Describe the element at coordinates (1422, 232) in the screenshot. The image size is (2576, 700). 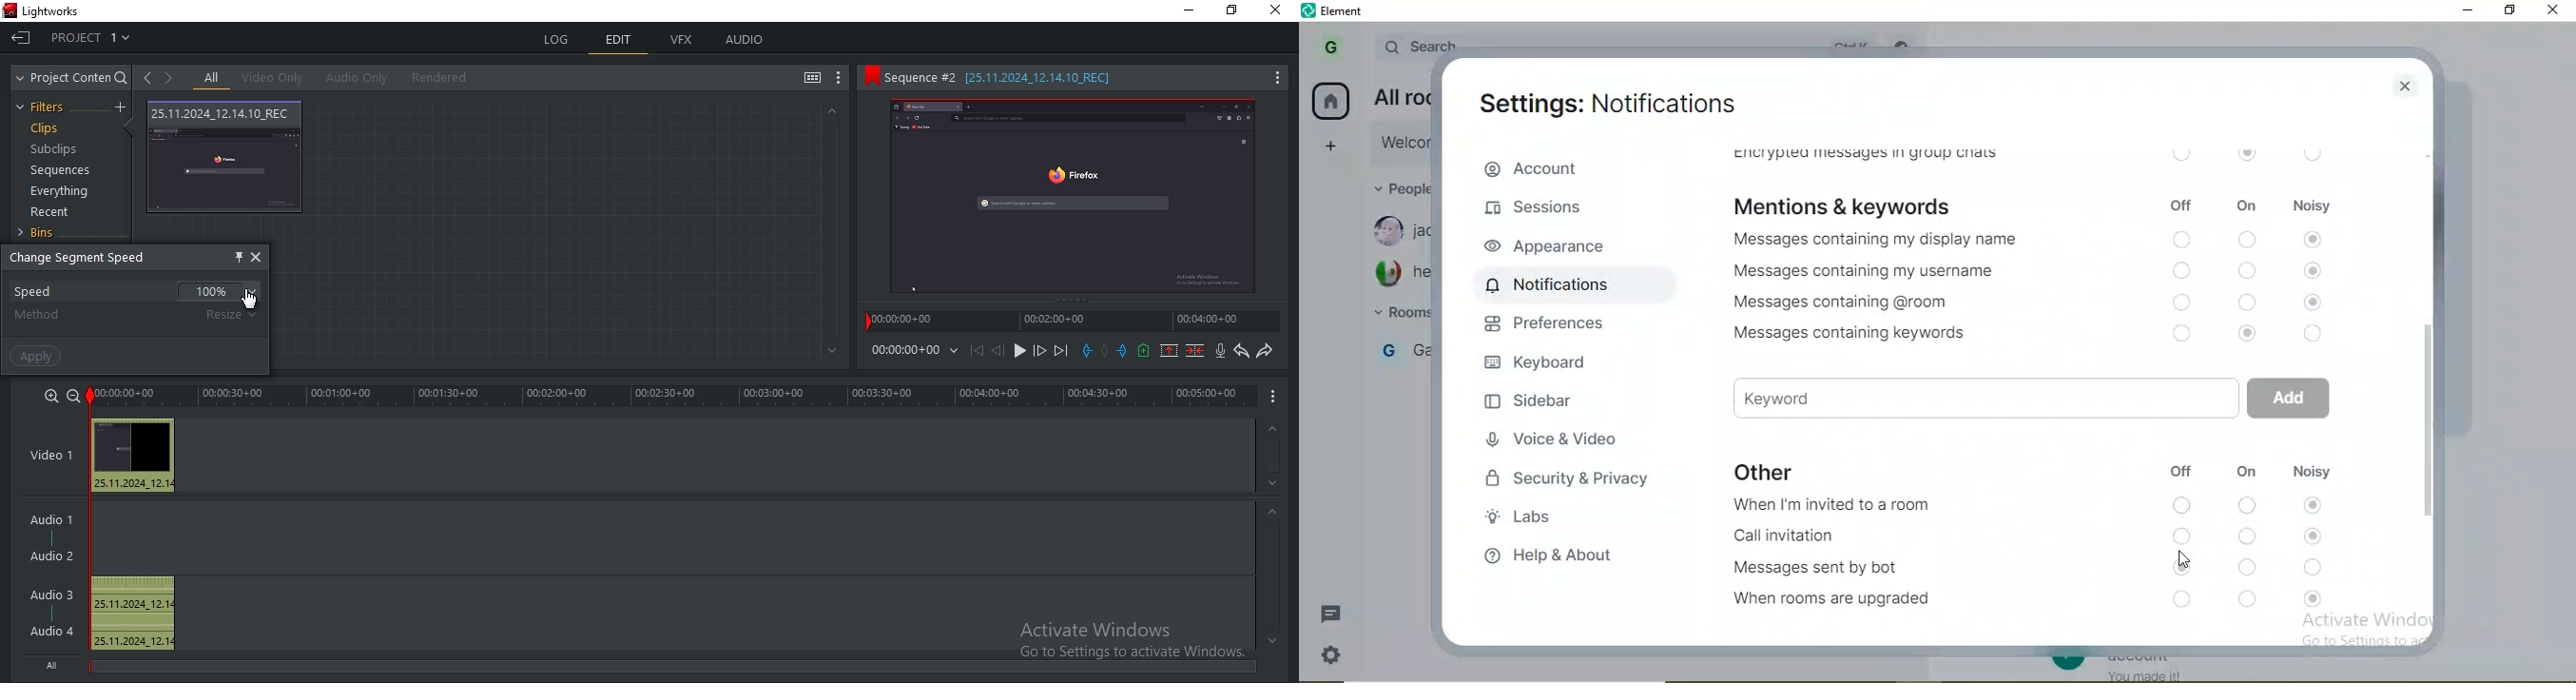
I see `jackmama` at that location.